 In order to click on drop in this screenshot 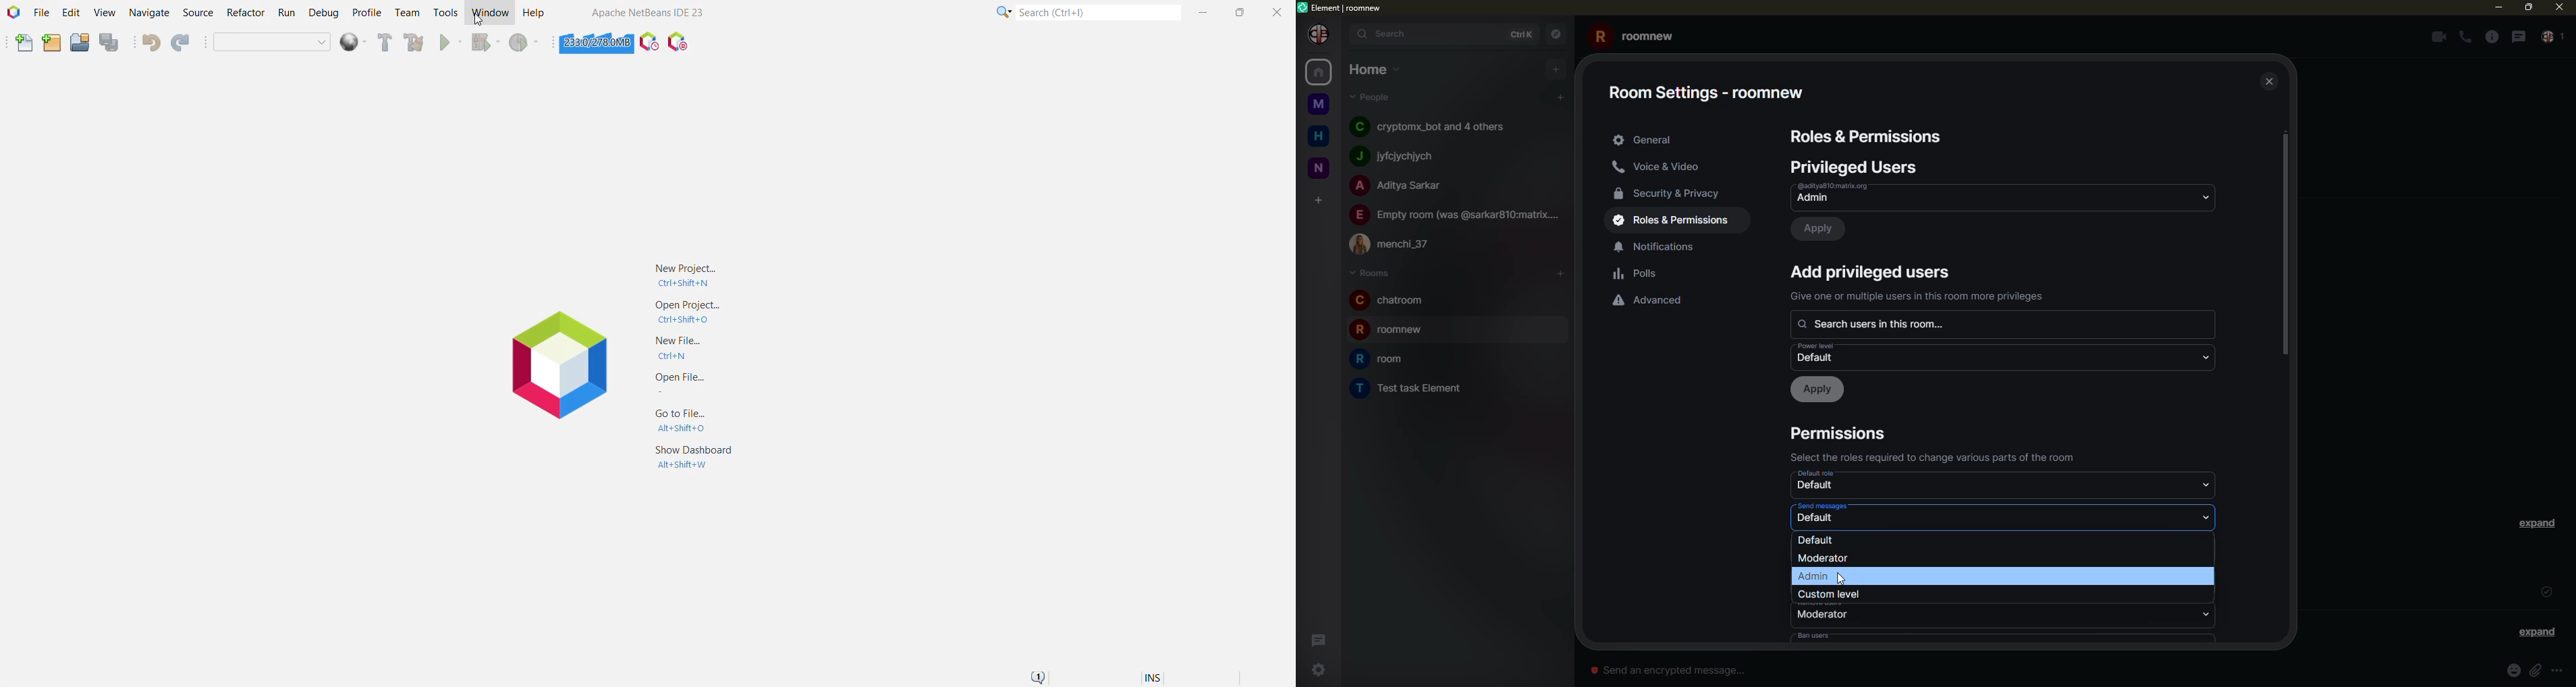, I will do `click(2210, 550)`.